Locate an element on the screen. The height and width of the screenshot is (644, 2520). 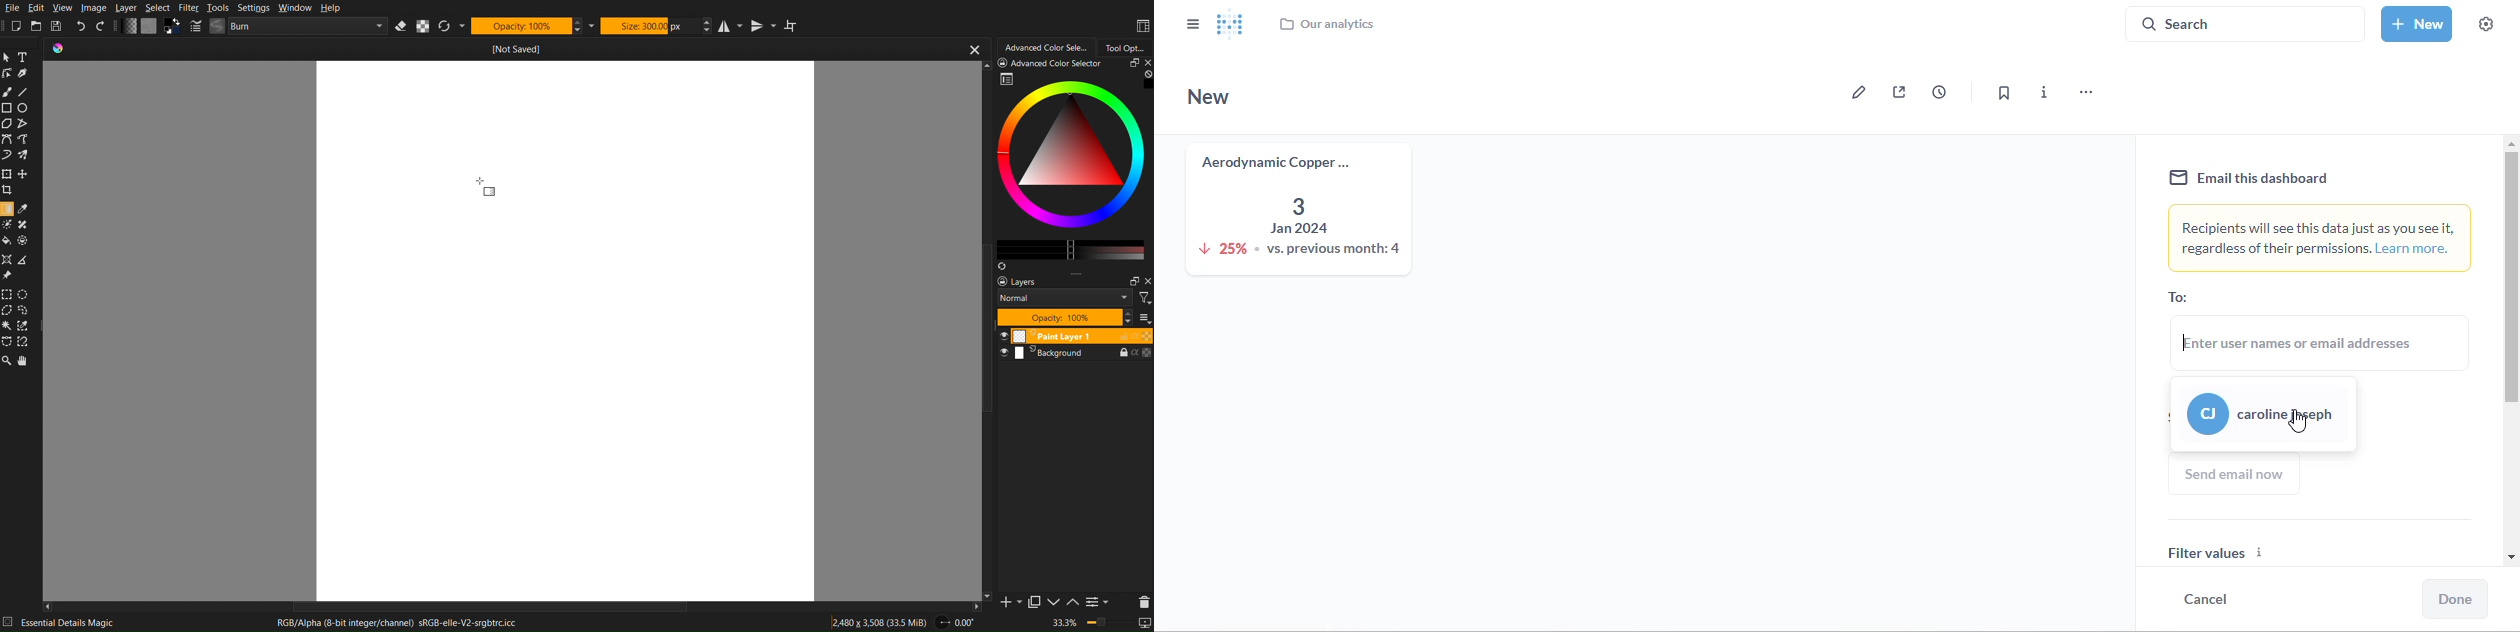
Move is located at coordinates (26, 361).